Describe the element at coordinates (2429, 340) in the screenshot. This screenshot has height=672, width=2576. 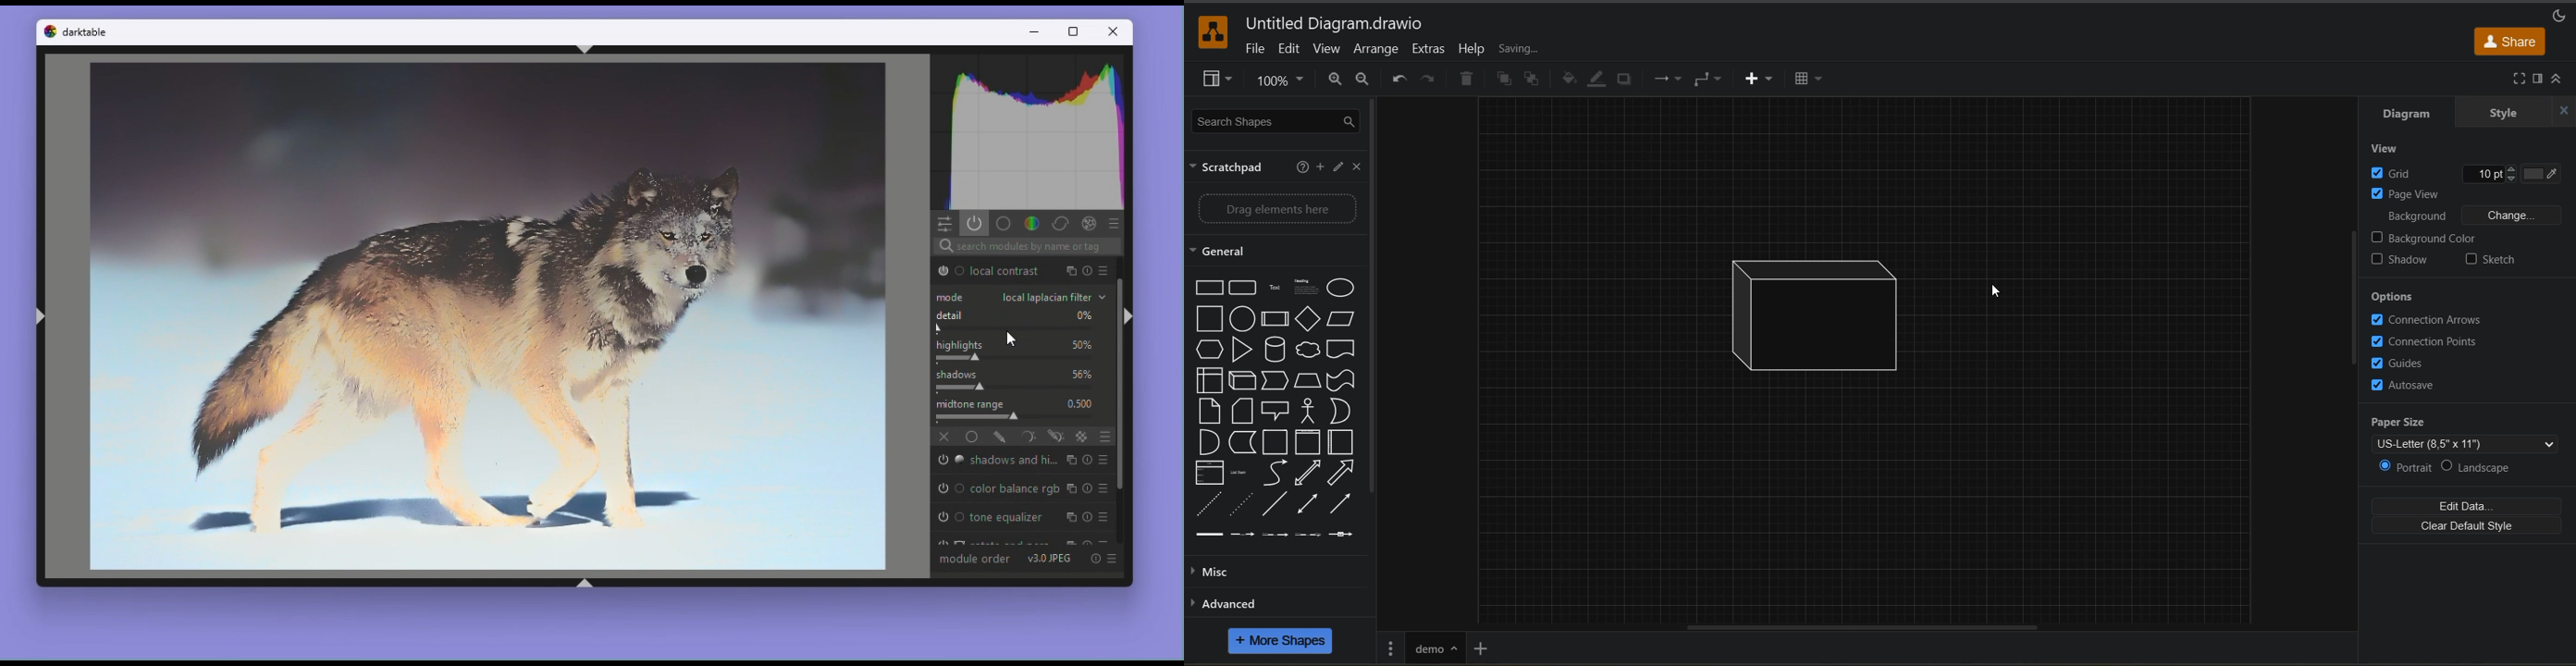
I see `connection points` at that location.